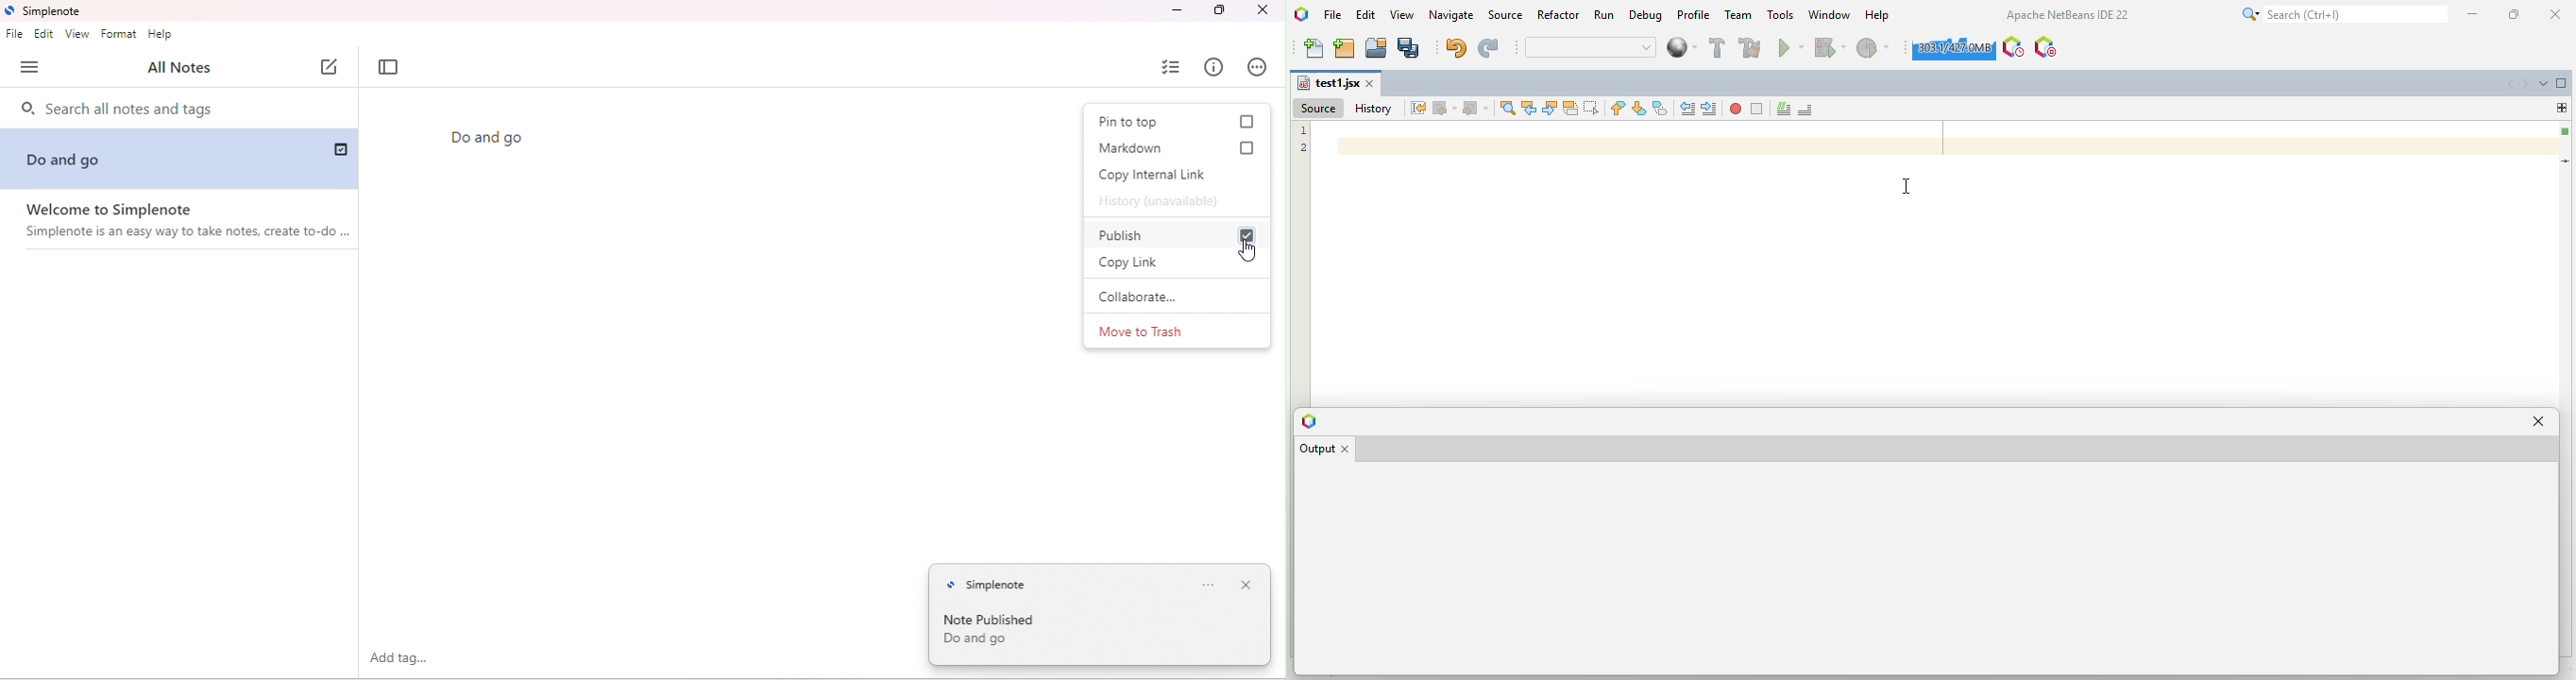  What do you see at coordinates (1247, 121) in the screenshot?
I see `checkbox` at bounding box center [1247, 121].